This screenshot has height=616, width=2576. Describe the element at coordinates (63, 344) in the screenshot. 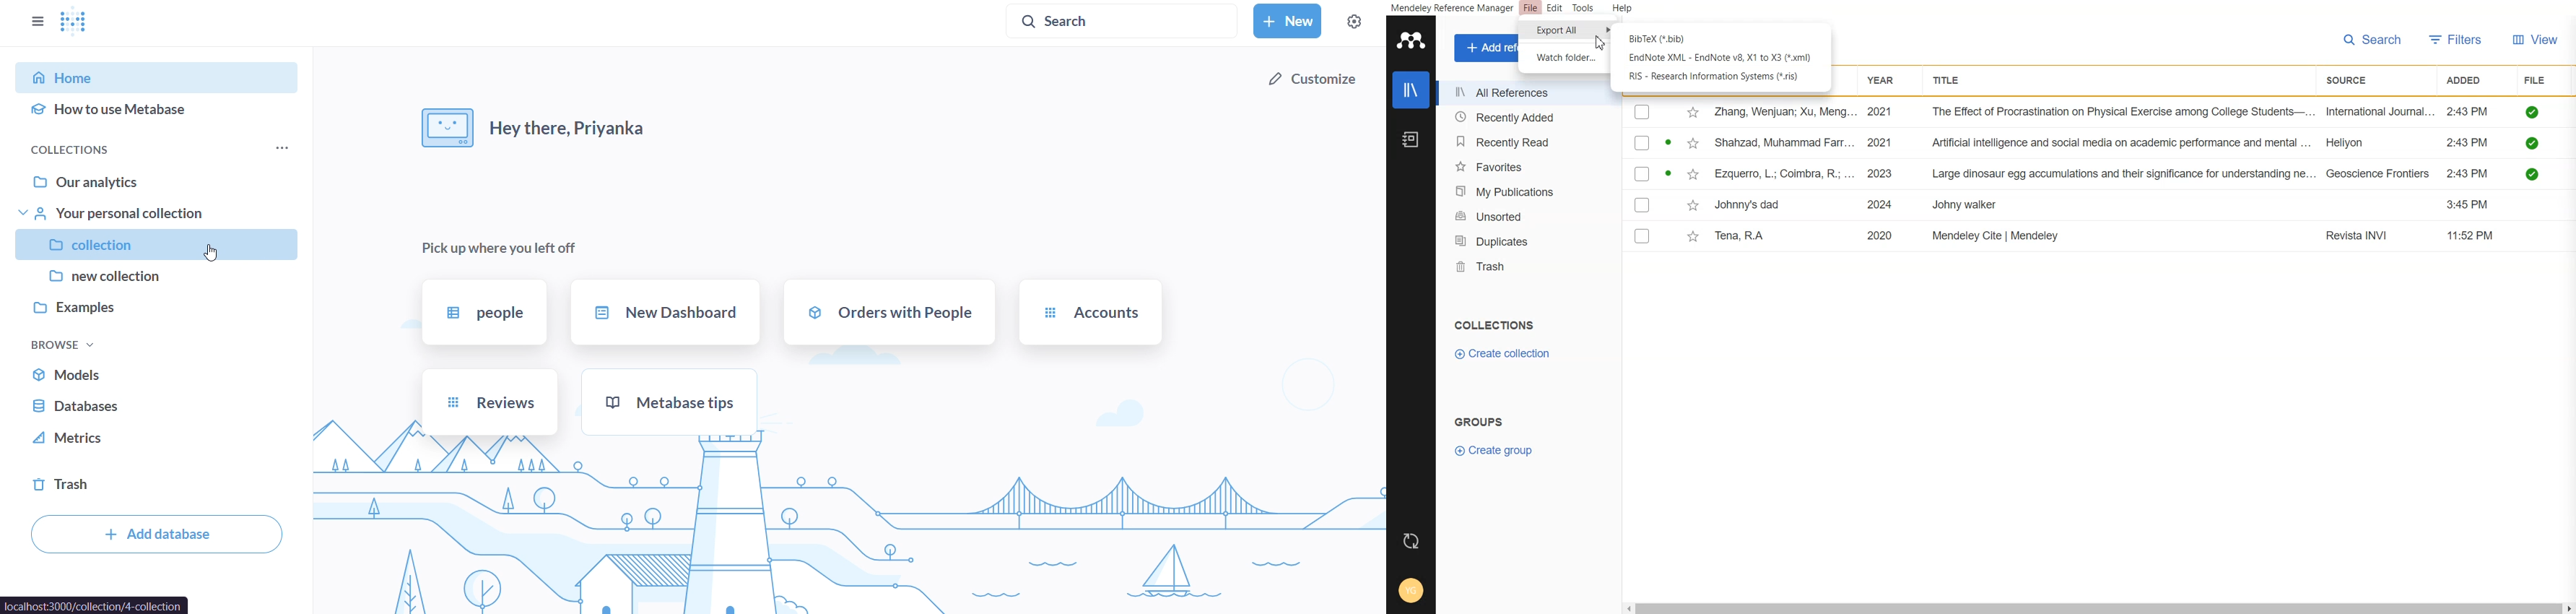

I see `browse` at that location.